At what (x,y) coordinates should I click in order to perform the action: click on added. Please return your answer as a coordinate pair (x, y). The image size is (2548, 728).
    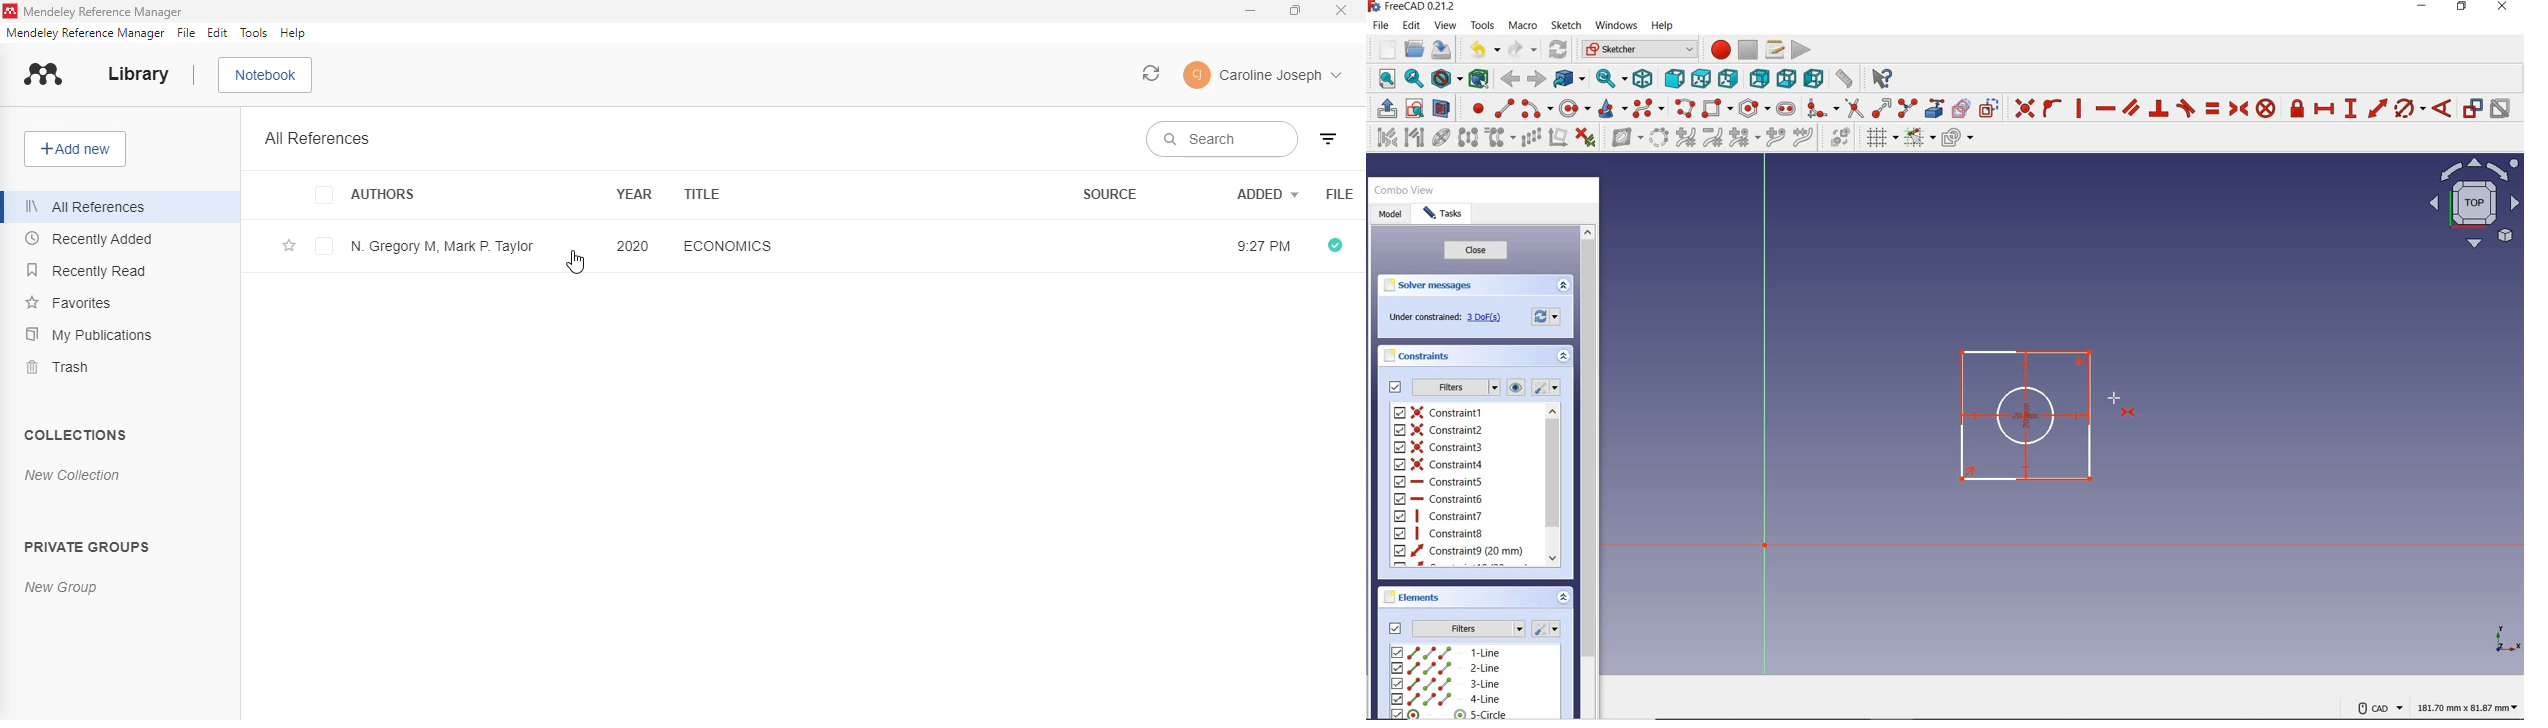
    Looking at the image, I should click on (1266, 195).